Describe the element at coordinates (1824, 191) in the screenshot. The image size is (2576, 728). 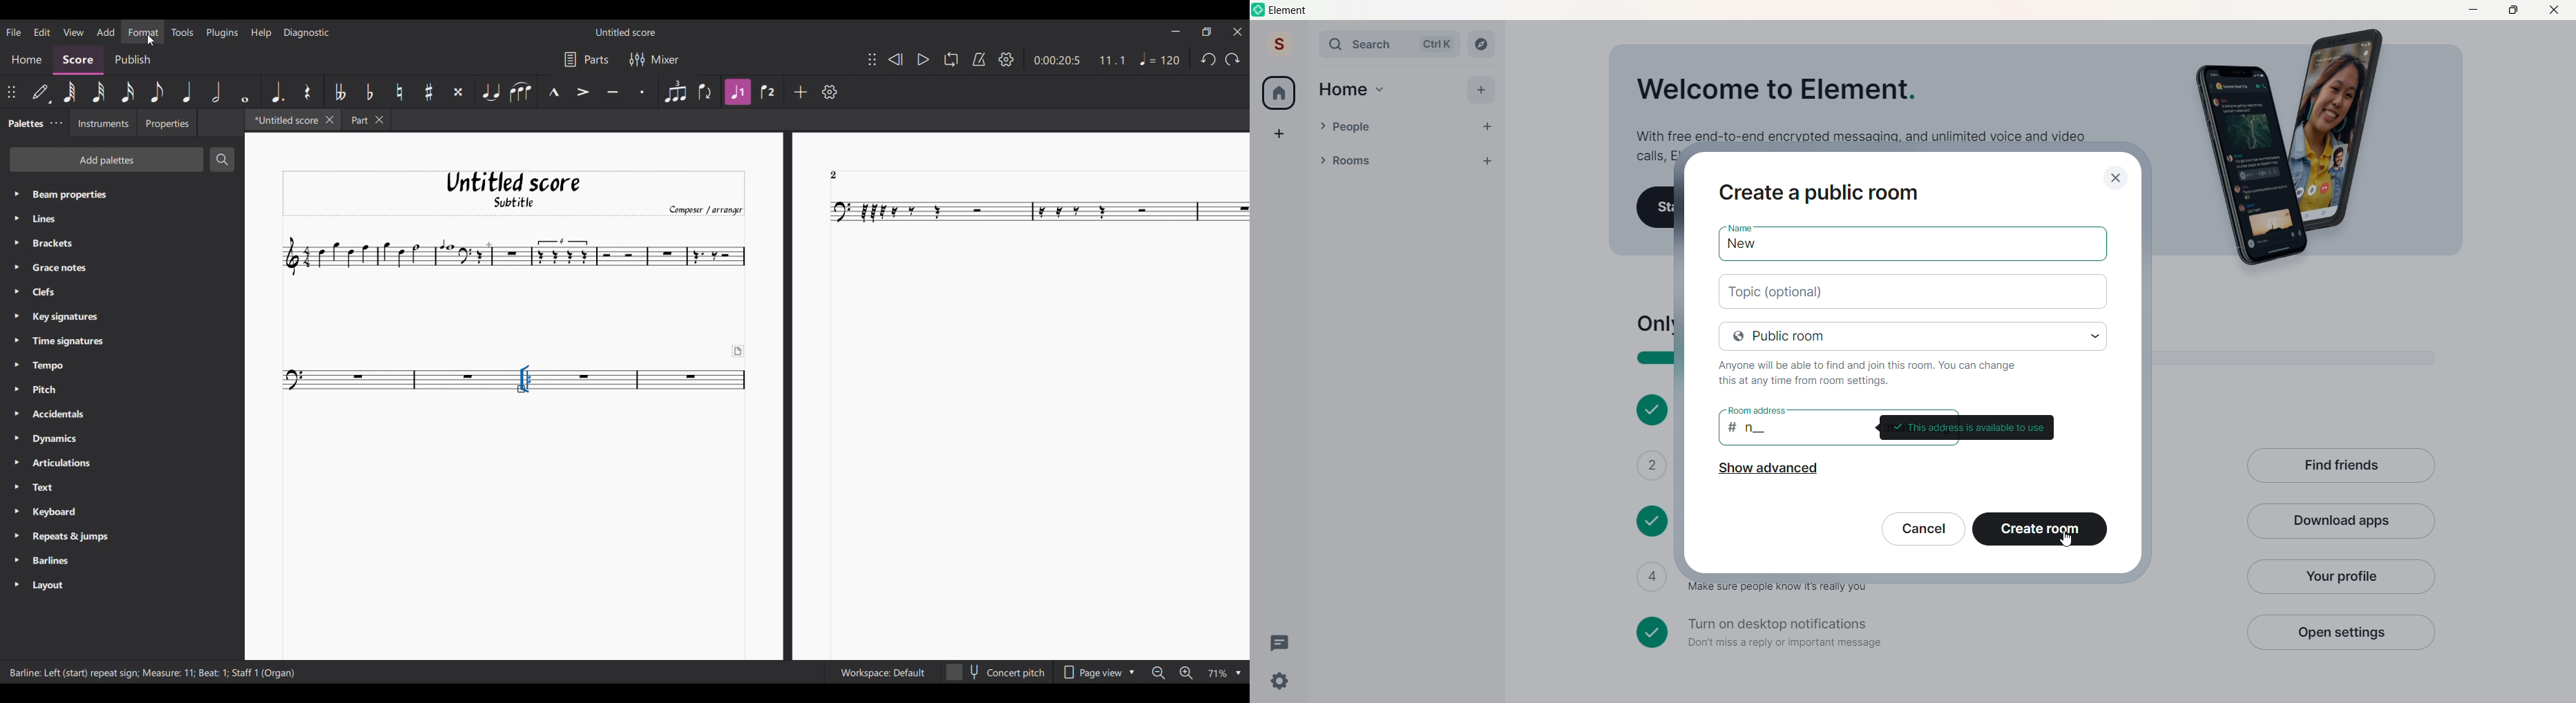
I see `Create a private room` at that location.